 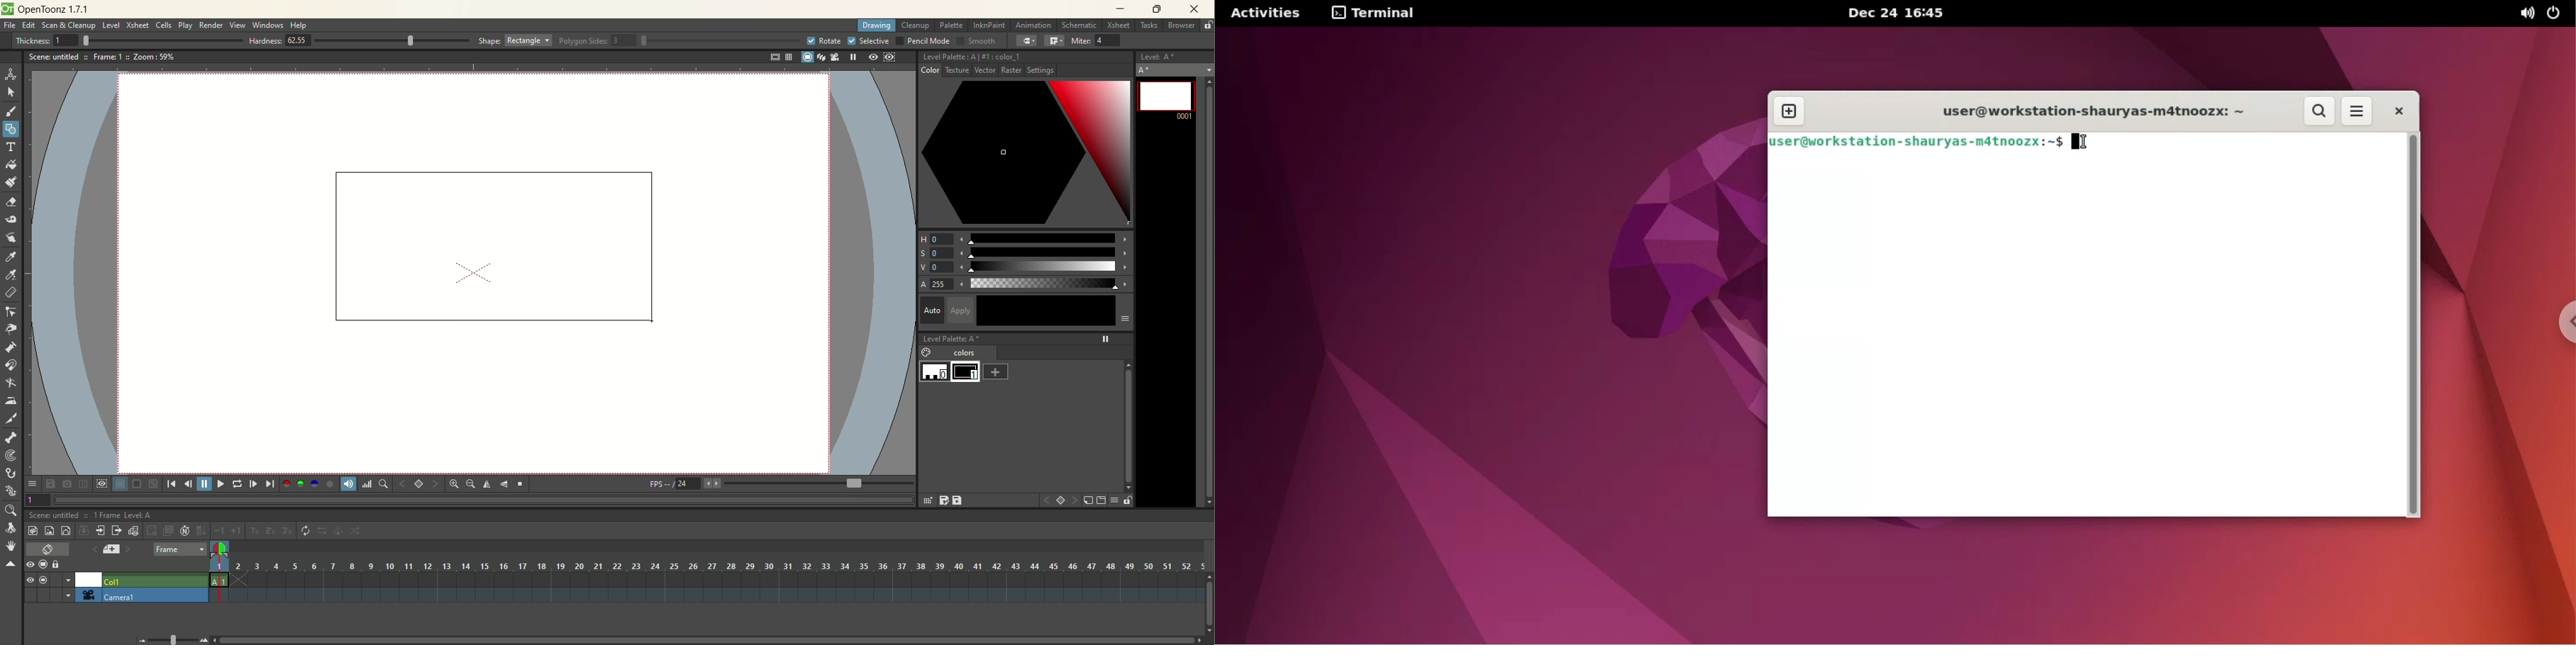 I want to click on palette, so click(x=953, y=25).